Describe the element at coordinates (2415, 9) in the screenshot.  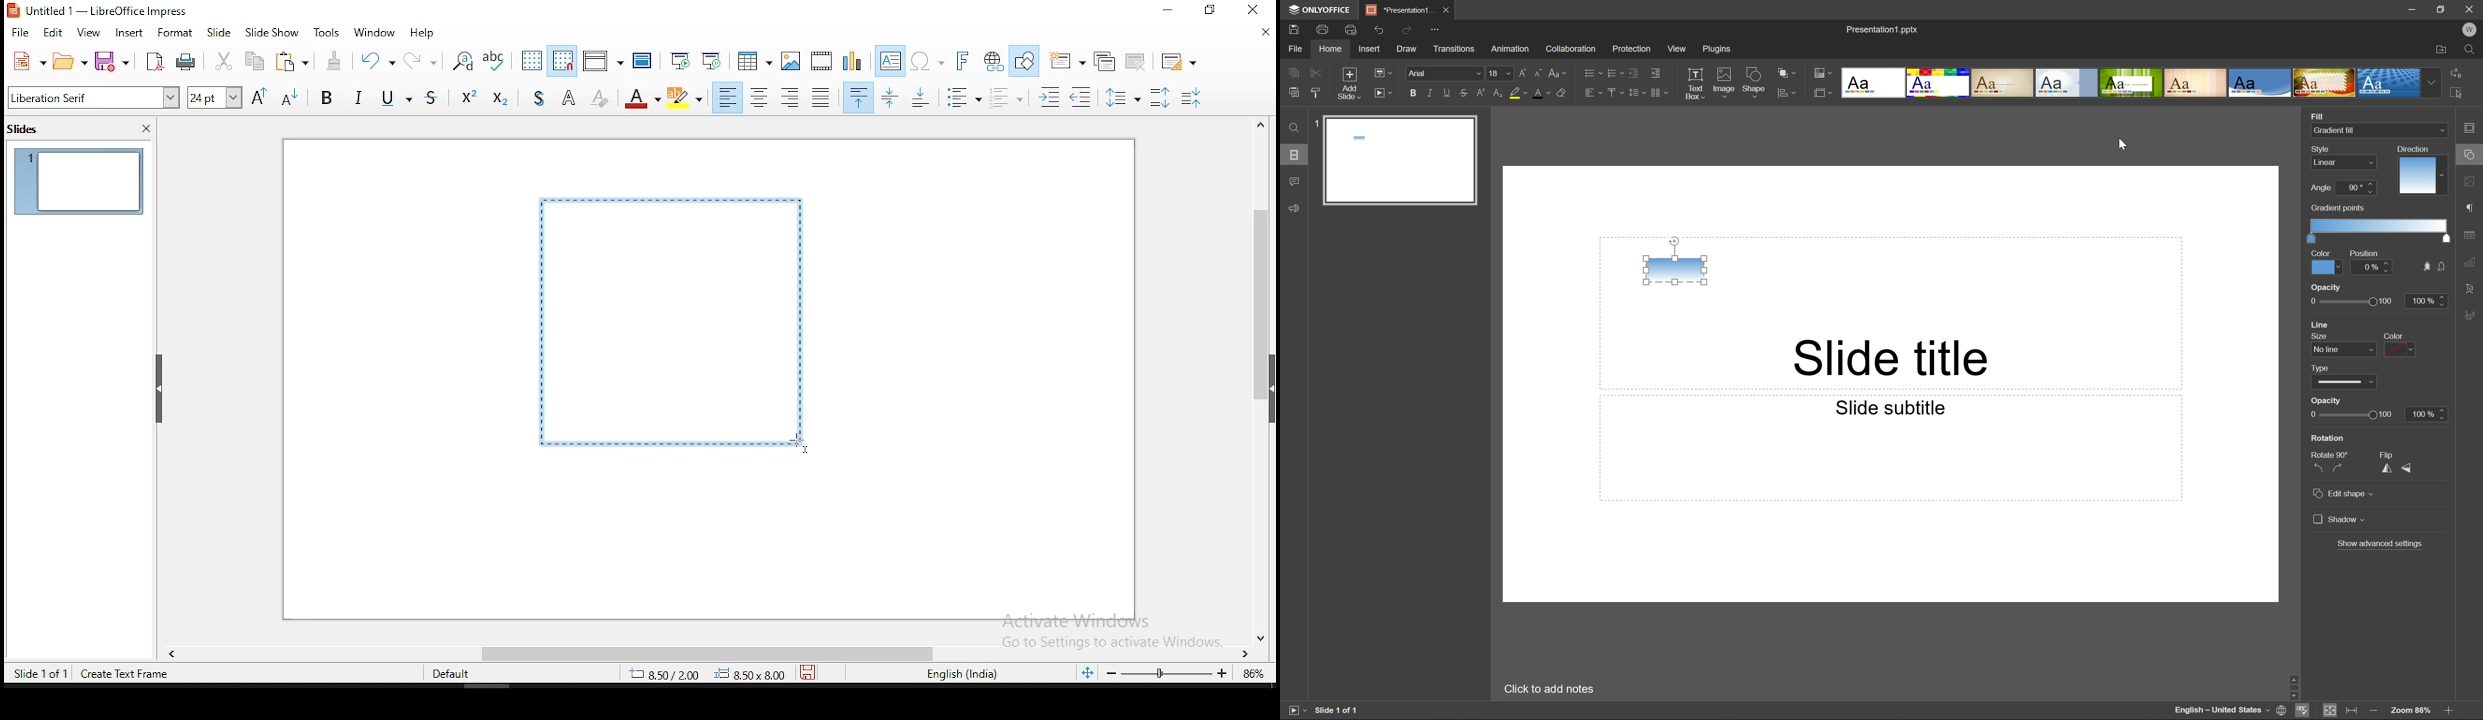
I see `Minimize` at that location.